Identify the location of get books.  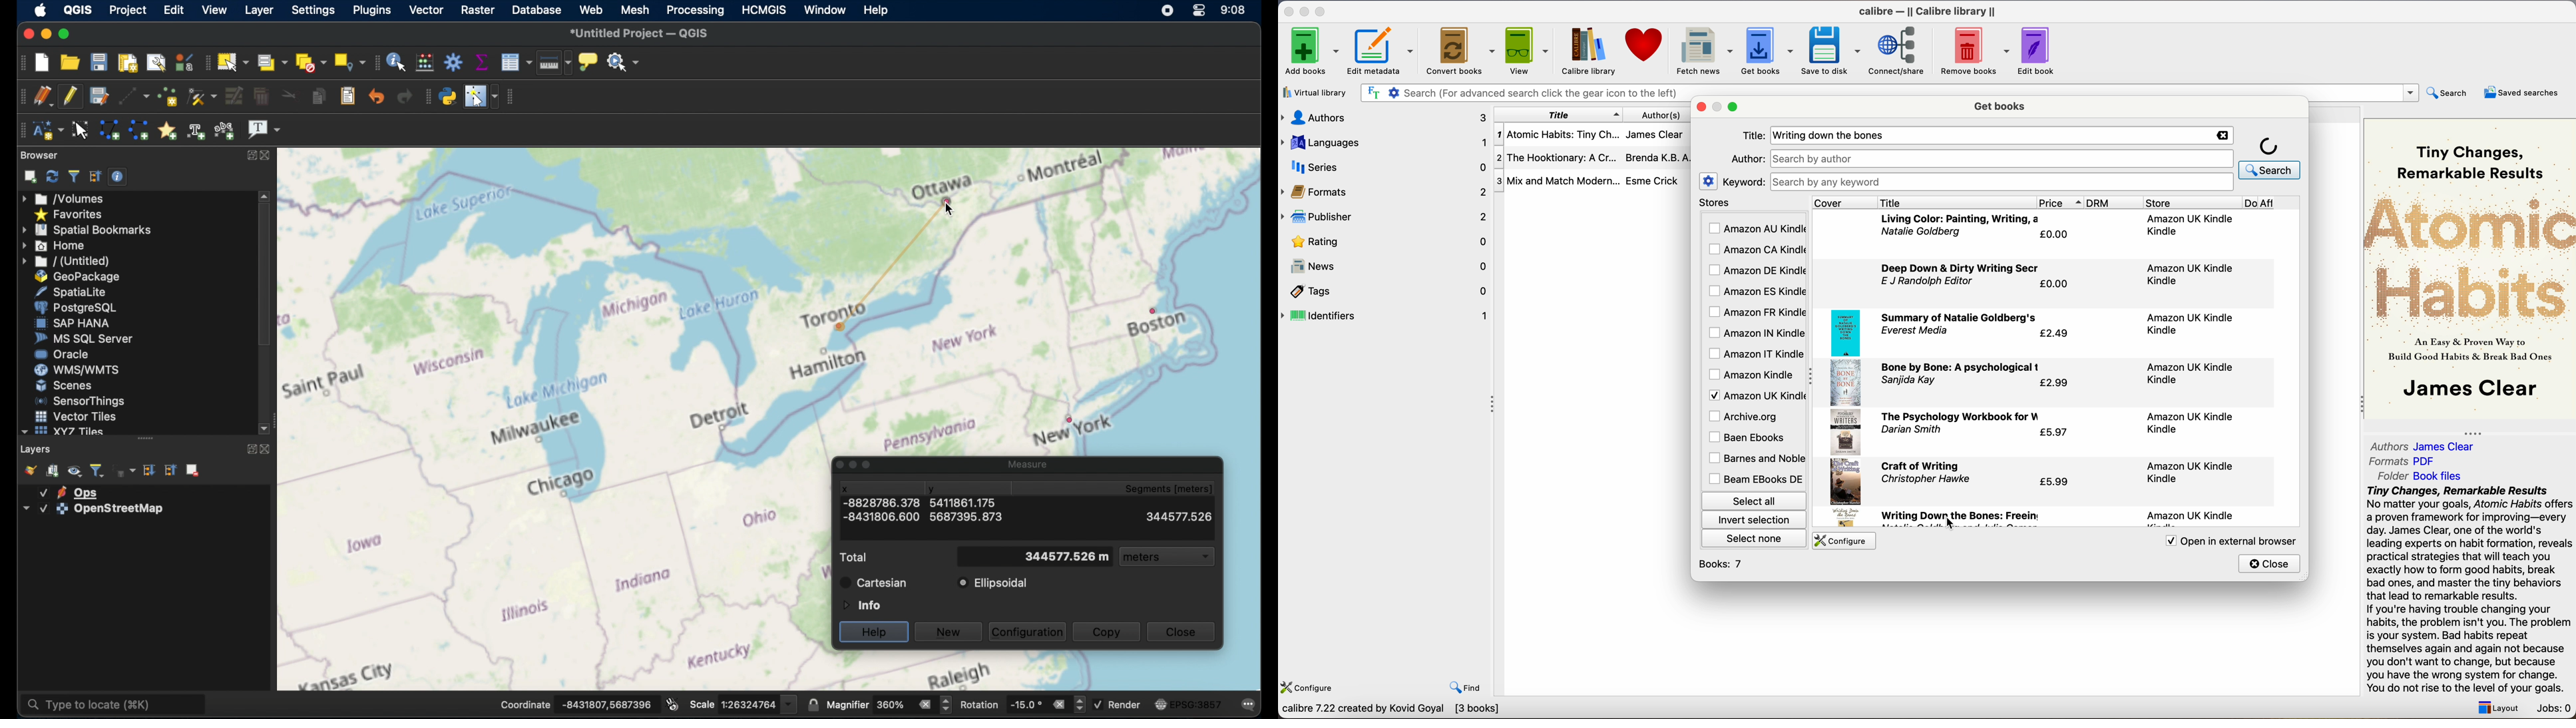
(2002, 105).